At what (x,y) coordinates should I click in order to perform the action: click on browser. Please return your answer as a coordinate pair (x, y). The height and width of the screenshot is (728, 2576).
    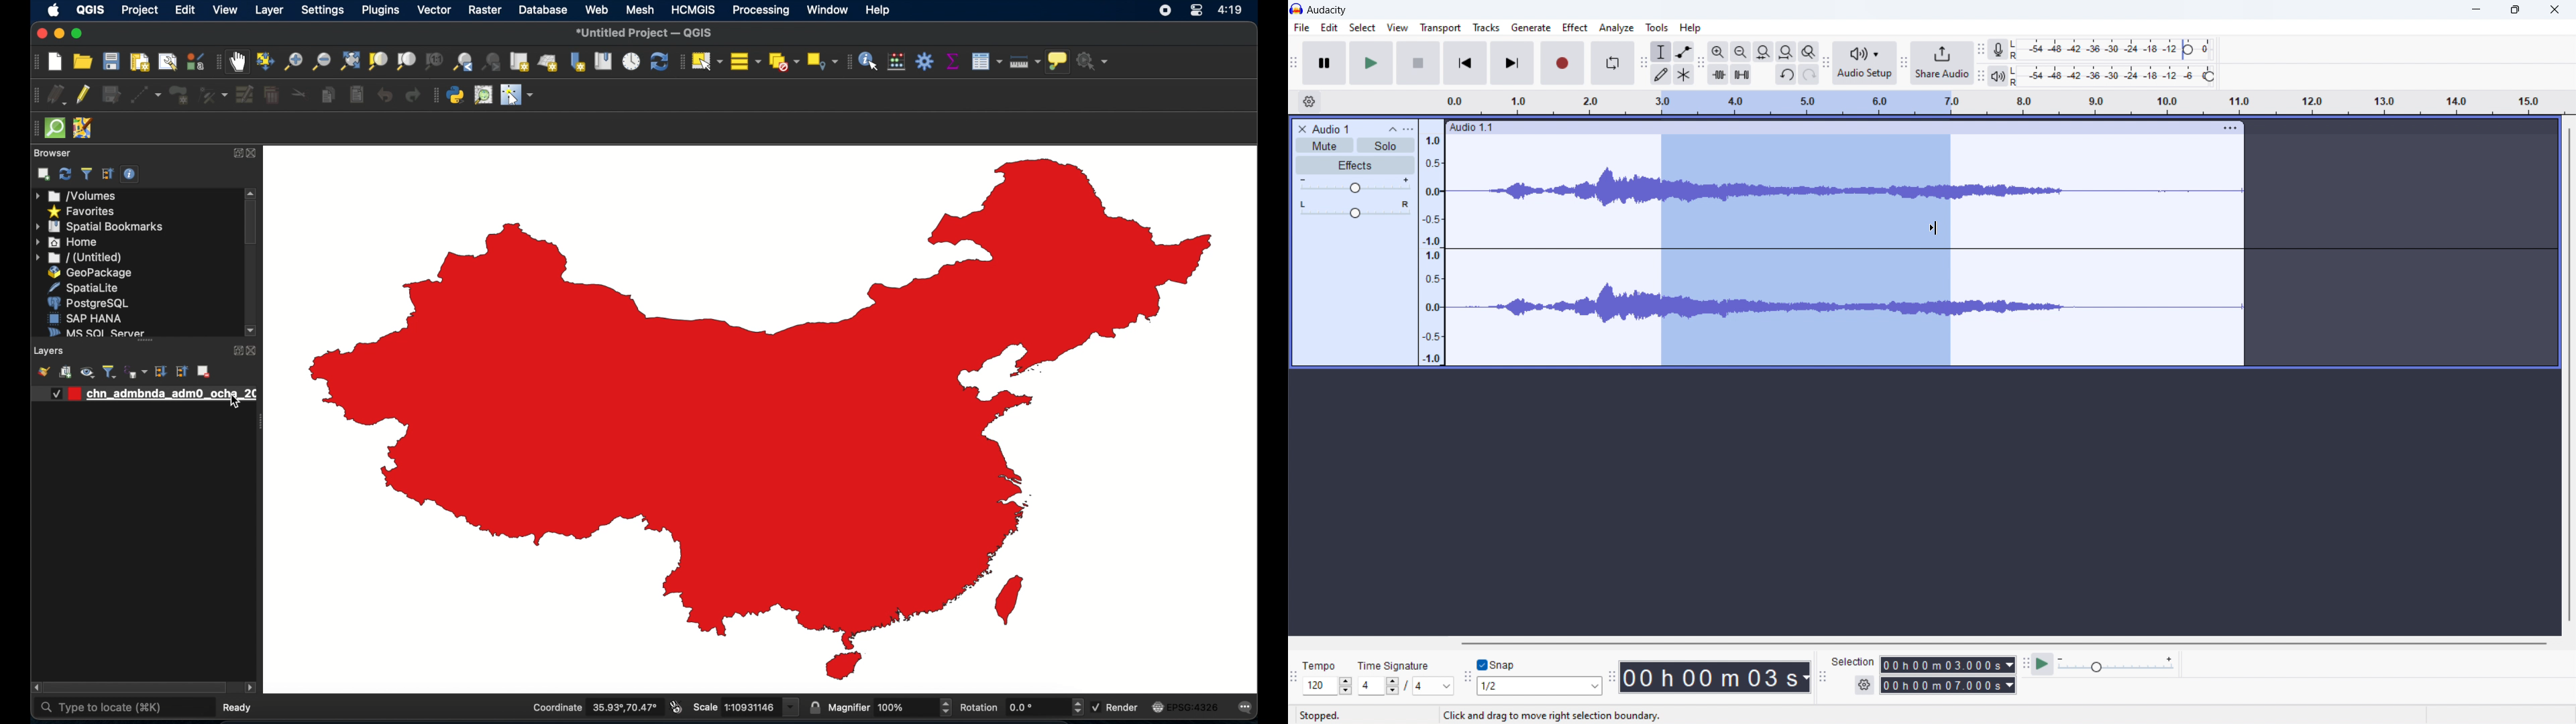
    Looking at the image, I should click on (52, 153).